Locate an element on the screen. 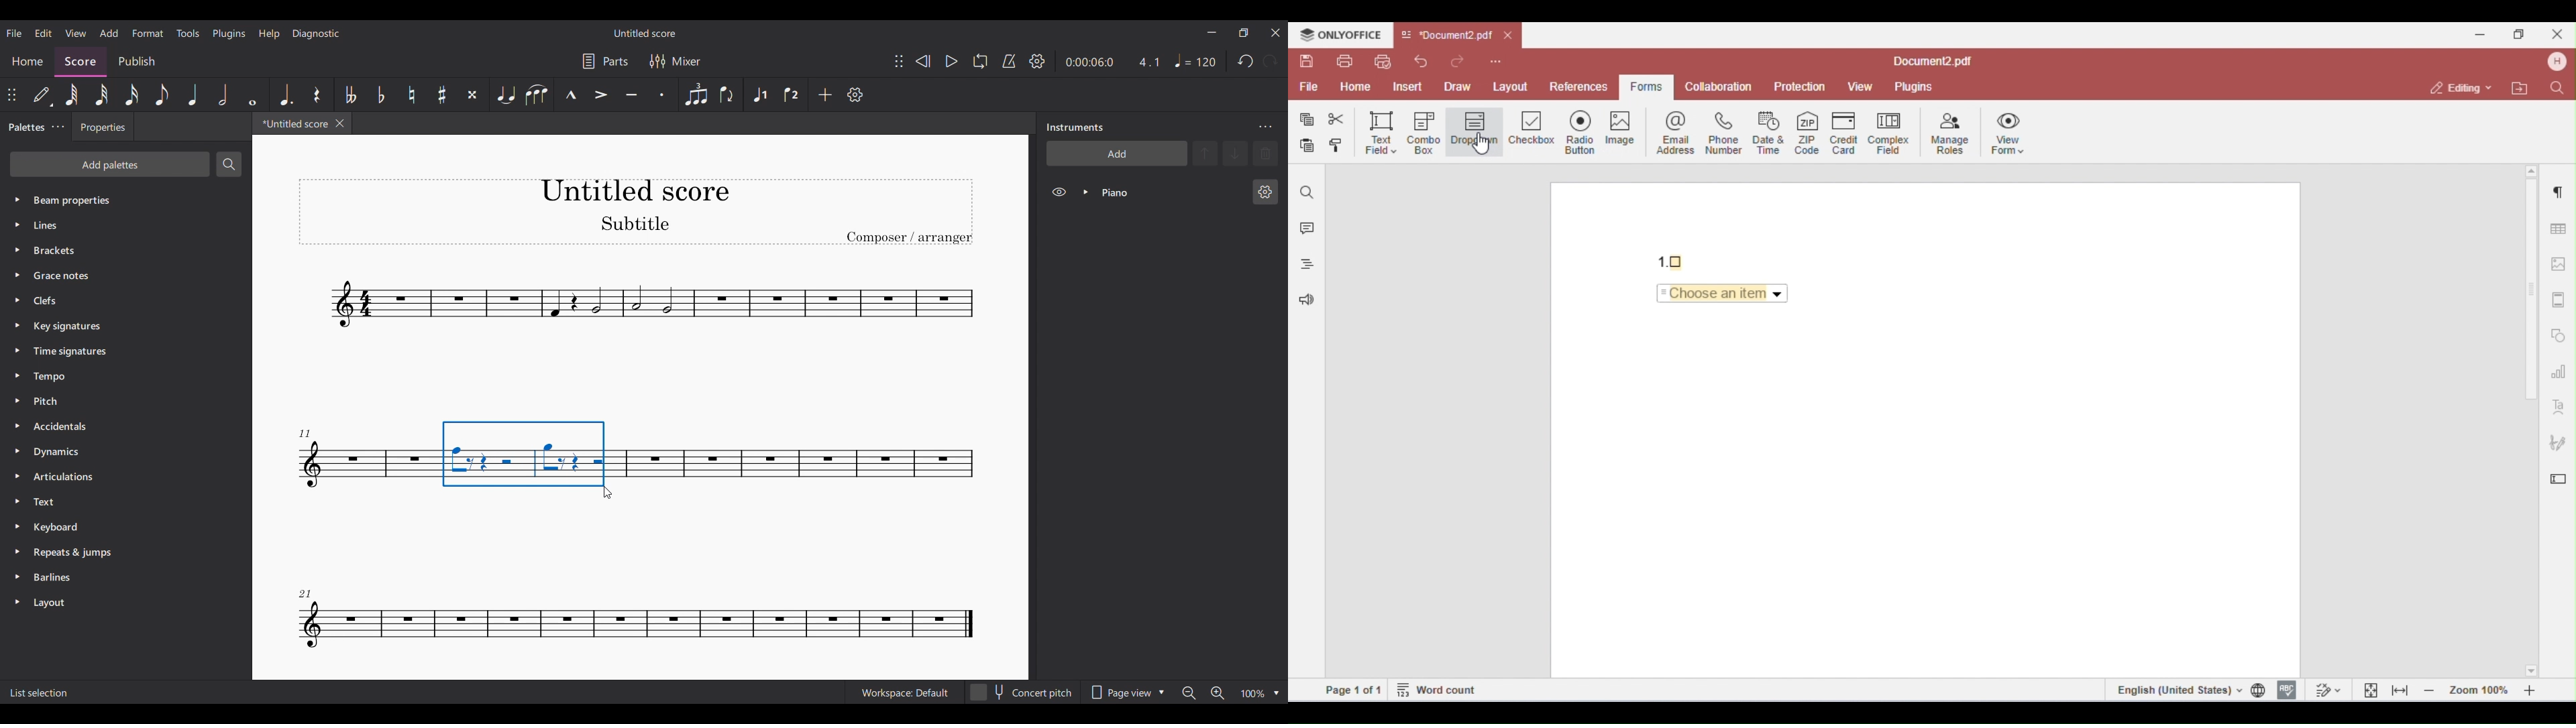  Plugins menu is located at coordinates (229, 34).